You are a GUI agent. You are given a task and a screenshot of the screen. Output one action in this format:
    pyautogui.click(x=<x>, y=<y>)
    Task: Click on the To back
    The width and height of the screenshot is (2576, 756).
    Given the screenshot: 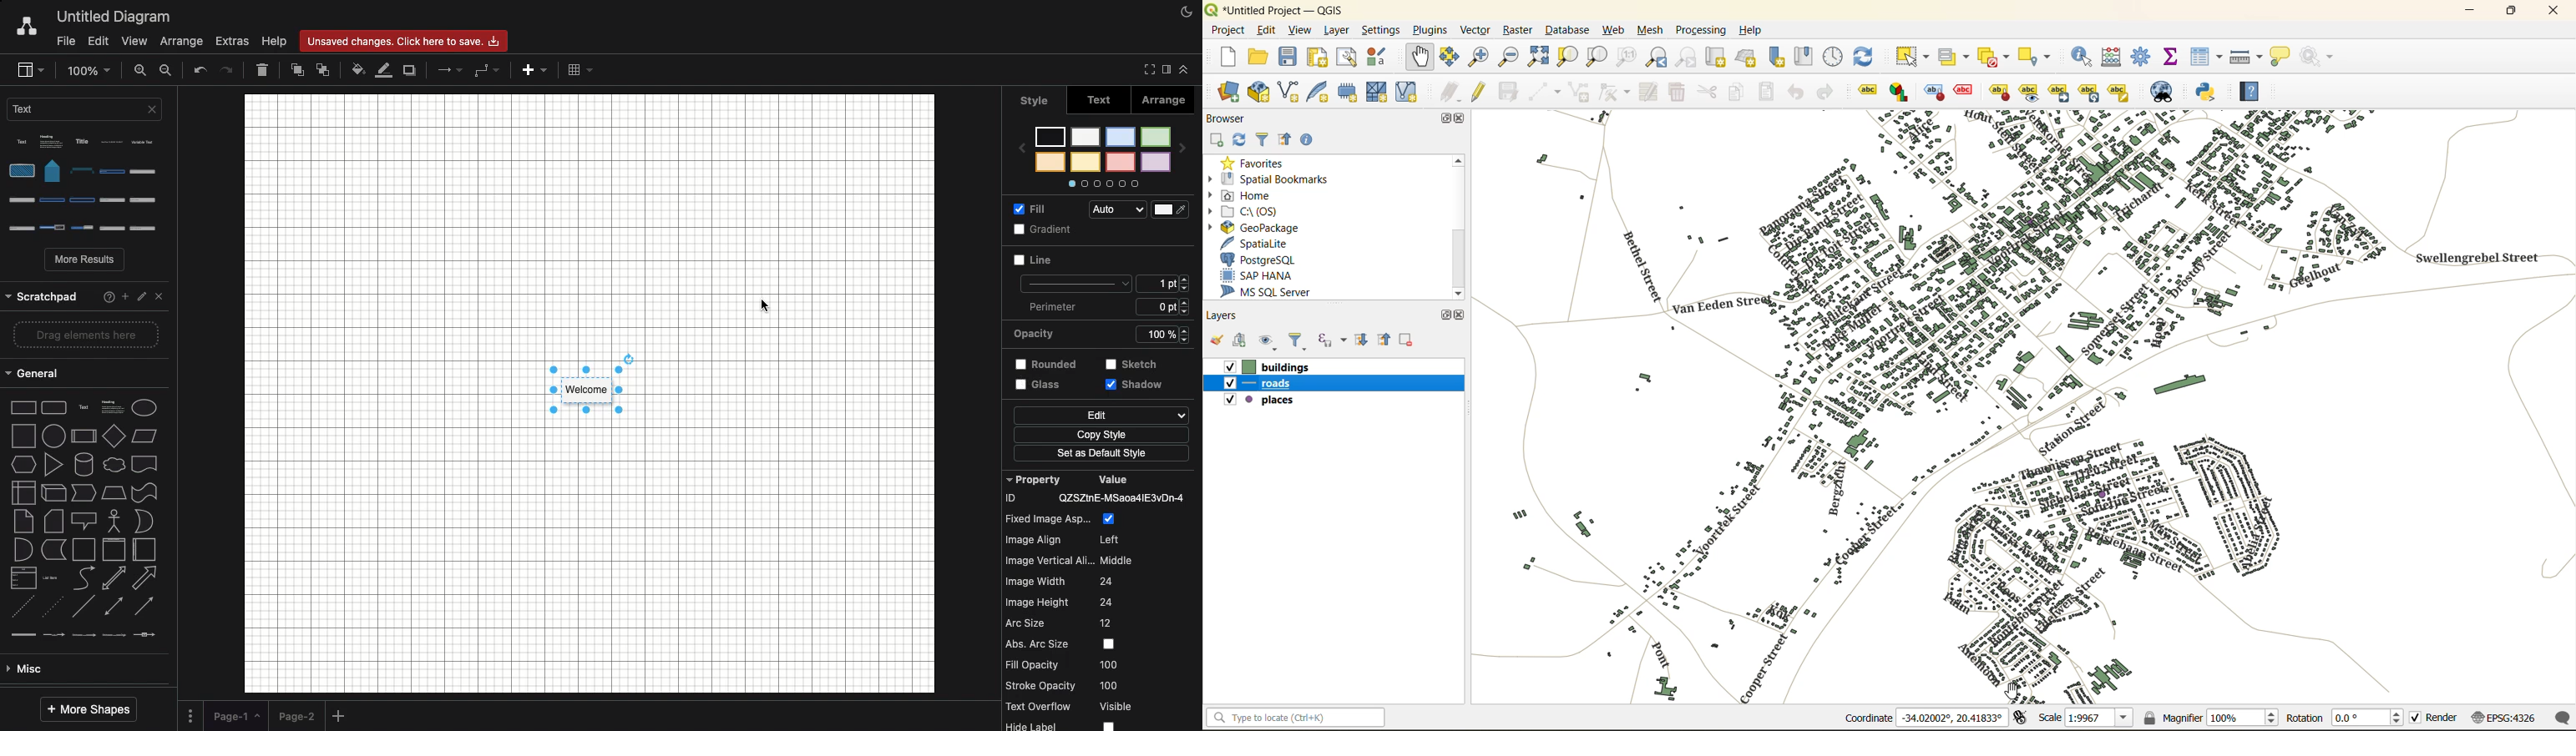 What is the action you would take?
    pyautogui.click(x=322, y=69)
    